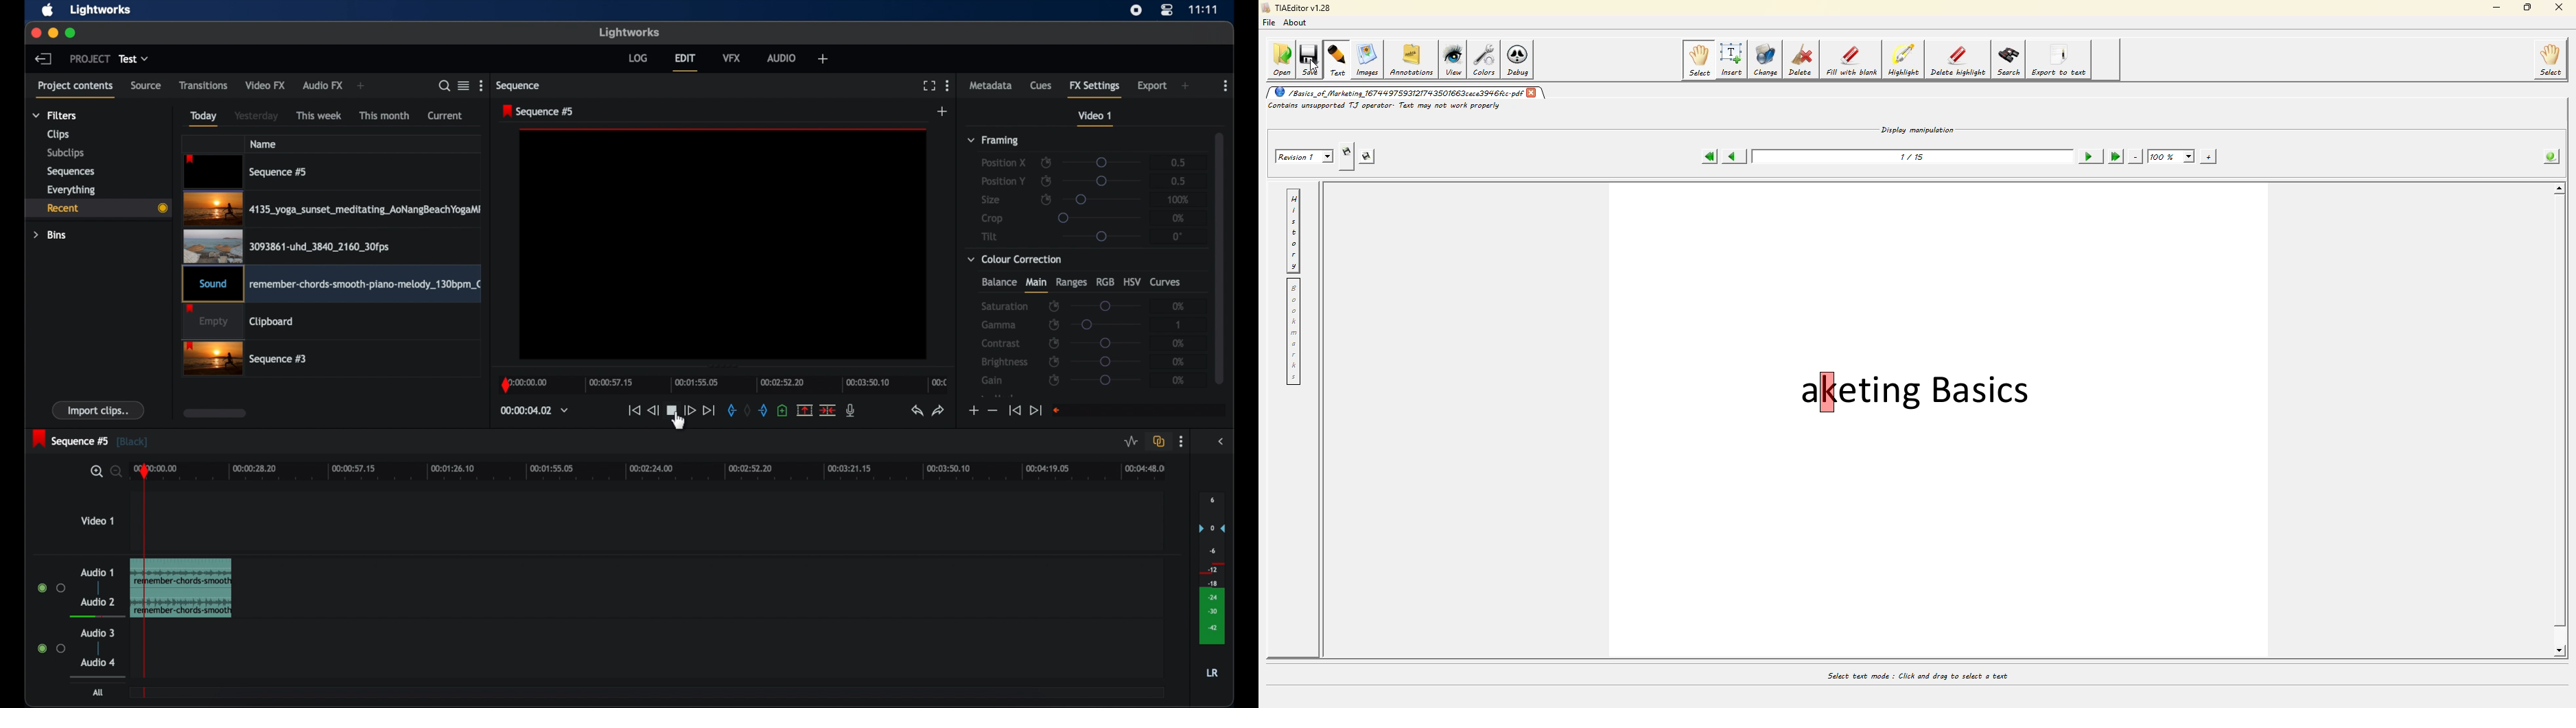 The height and width of the screenshot is (728, 2576). Describe the element at coordinates (1105, 282) in the screenshot. I see `rgb` at that location.